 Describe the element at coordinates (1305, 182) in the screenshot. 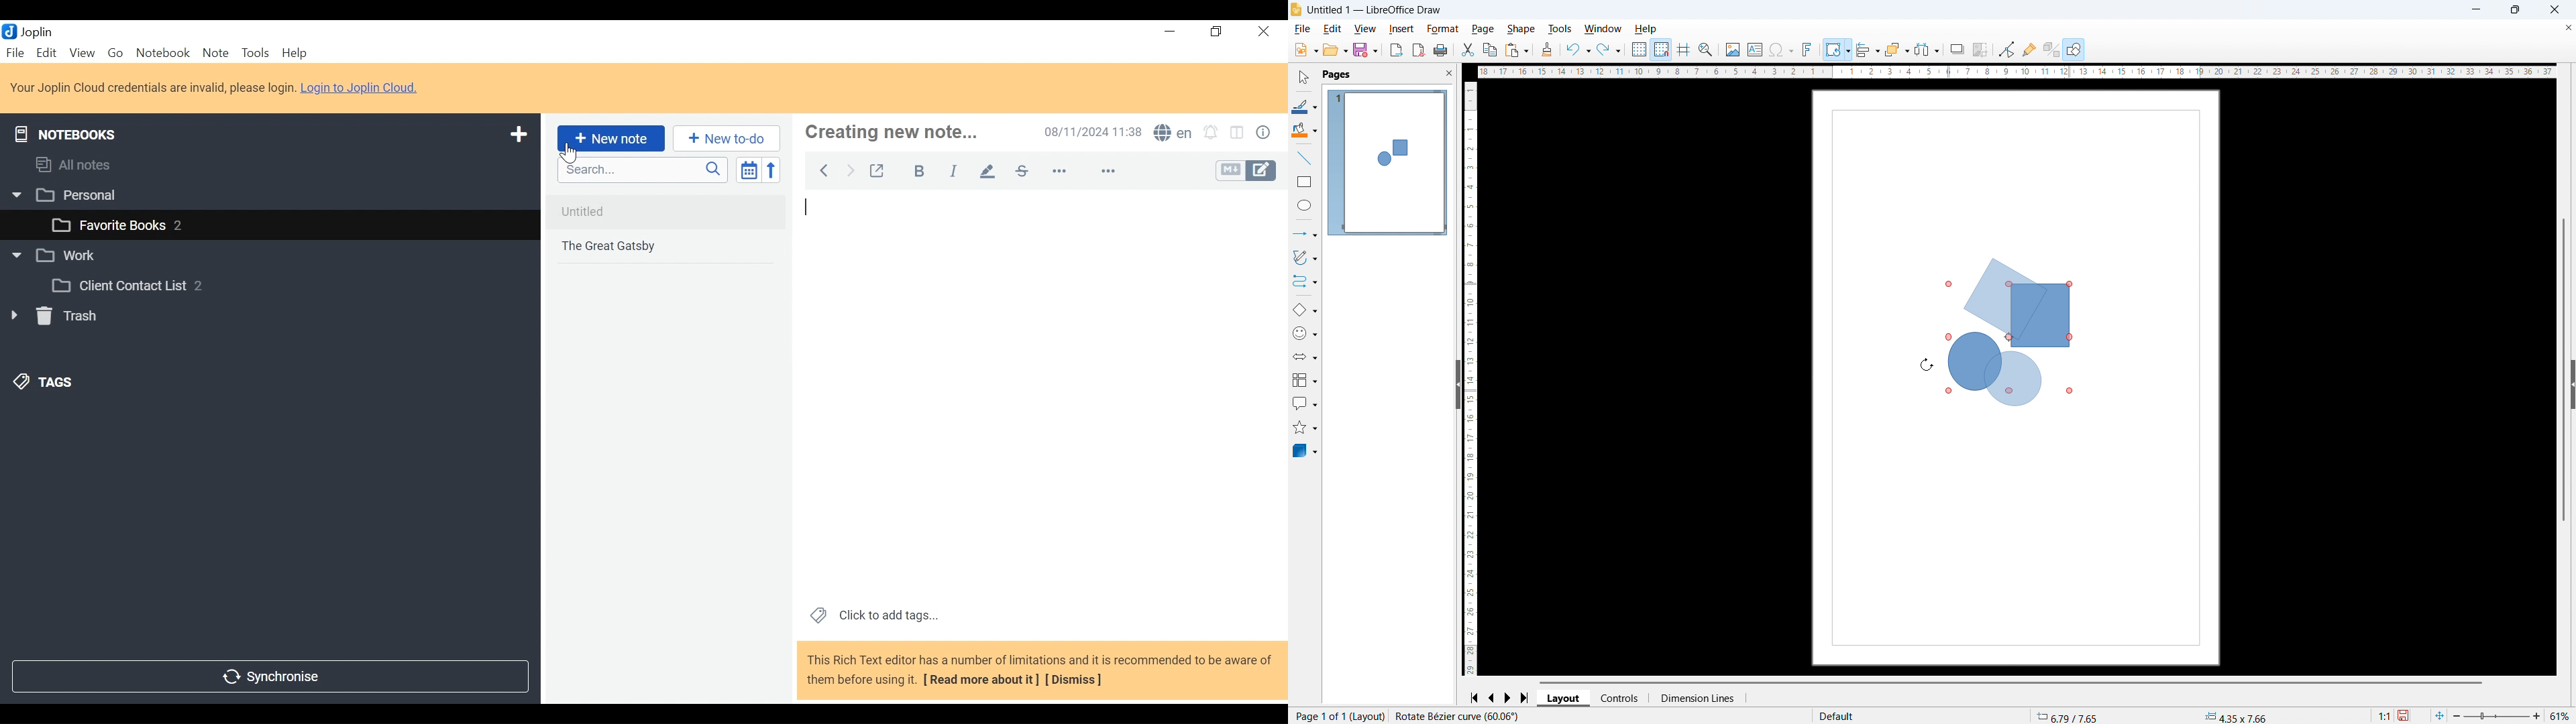

I see `Rectangle ` at that location.